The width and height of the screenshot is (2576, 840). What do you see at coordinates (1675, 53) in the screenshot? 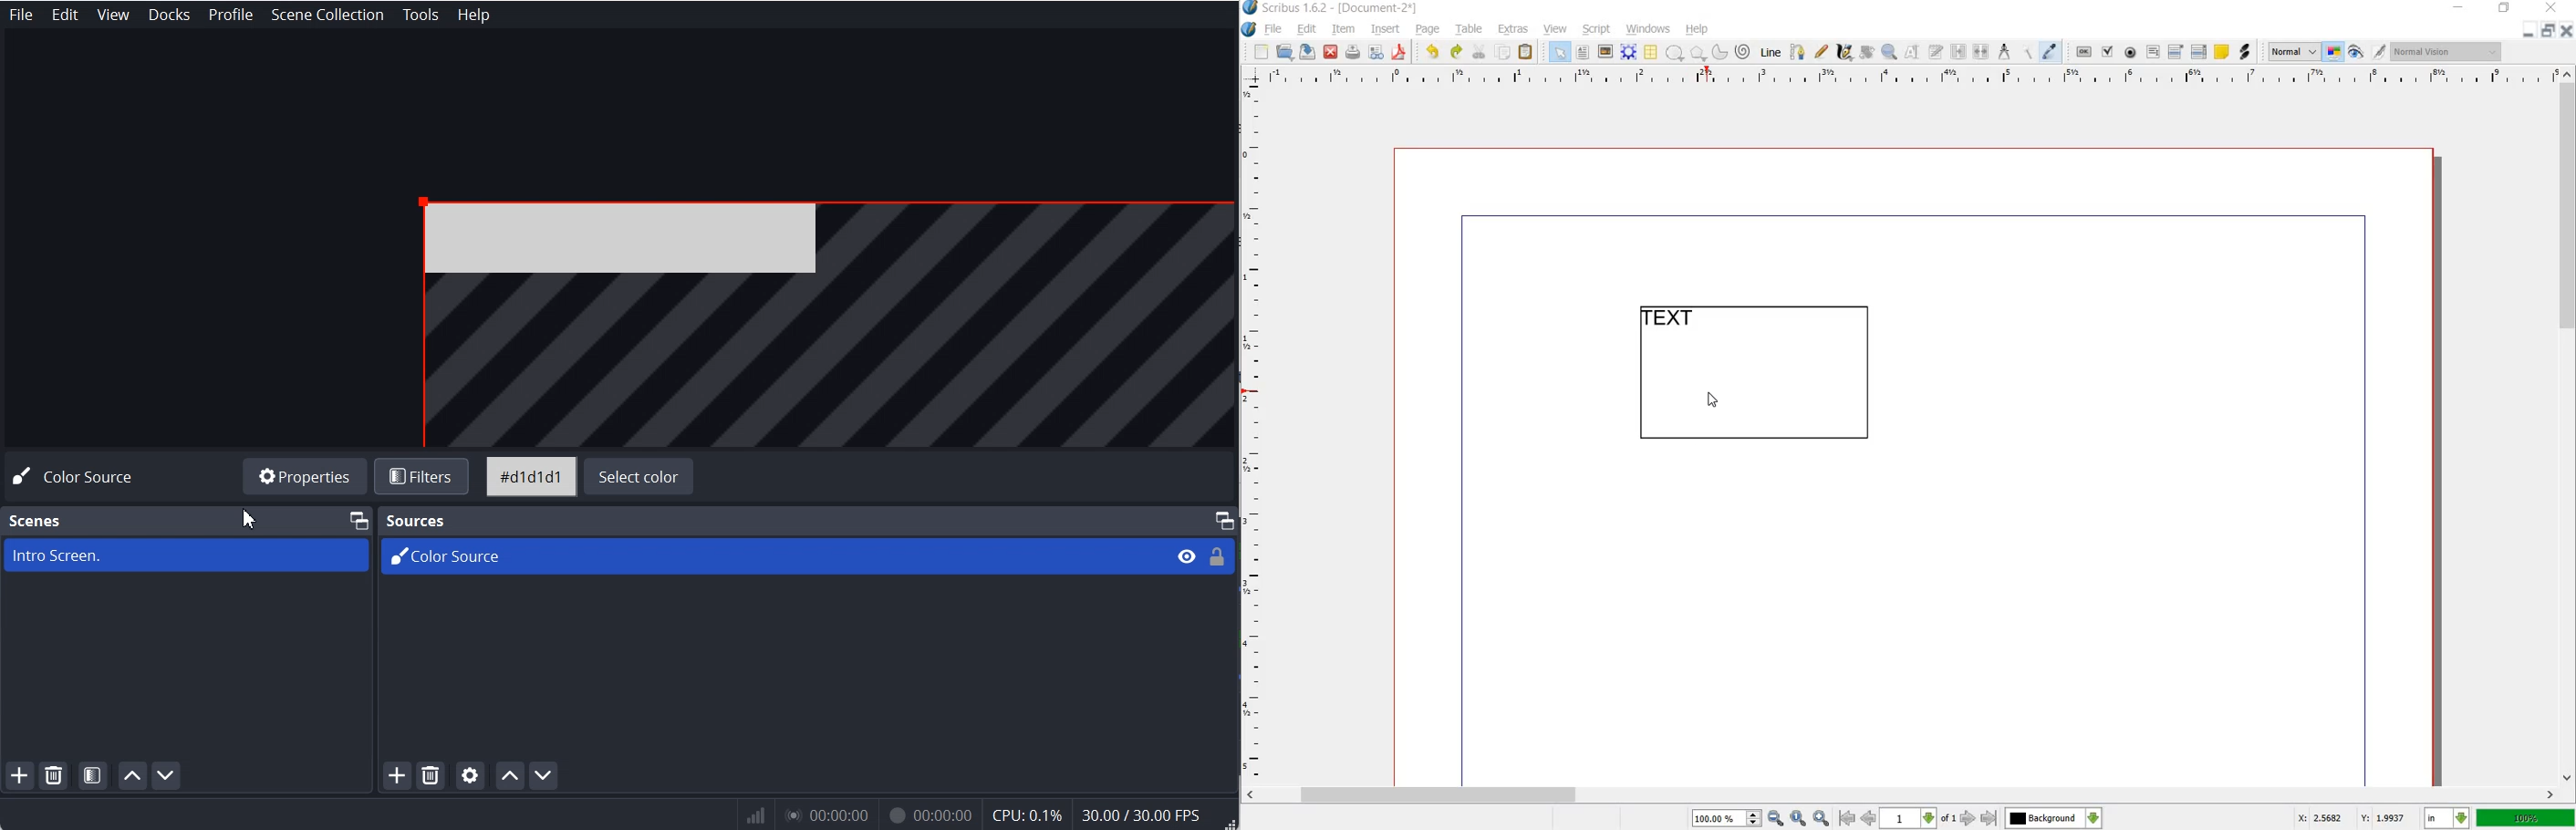
I see `shape` at bounding box center [1675, 53].